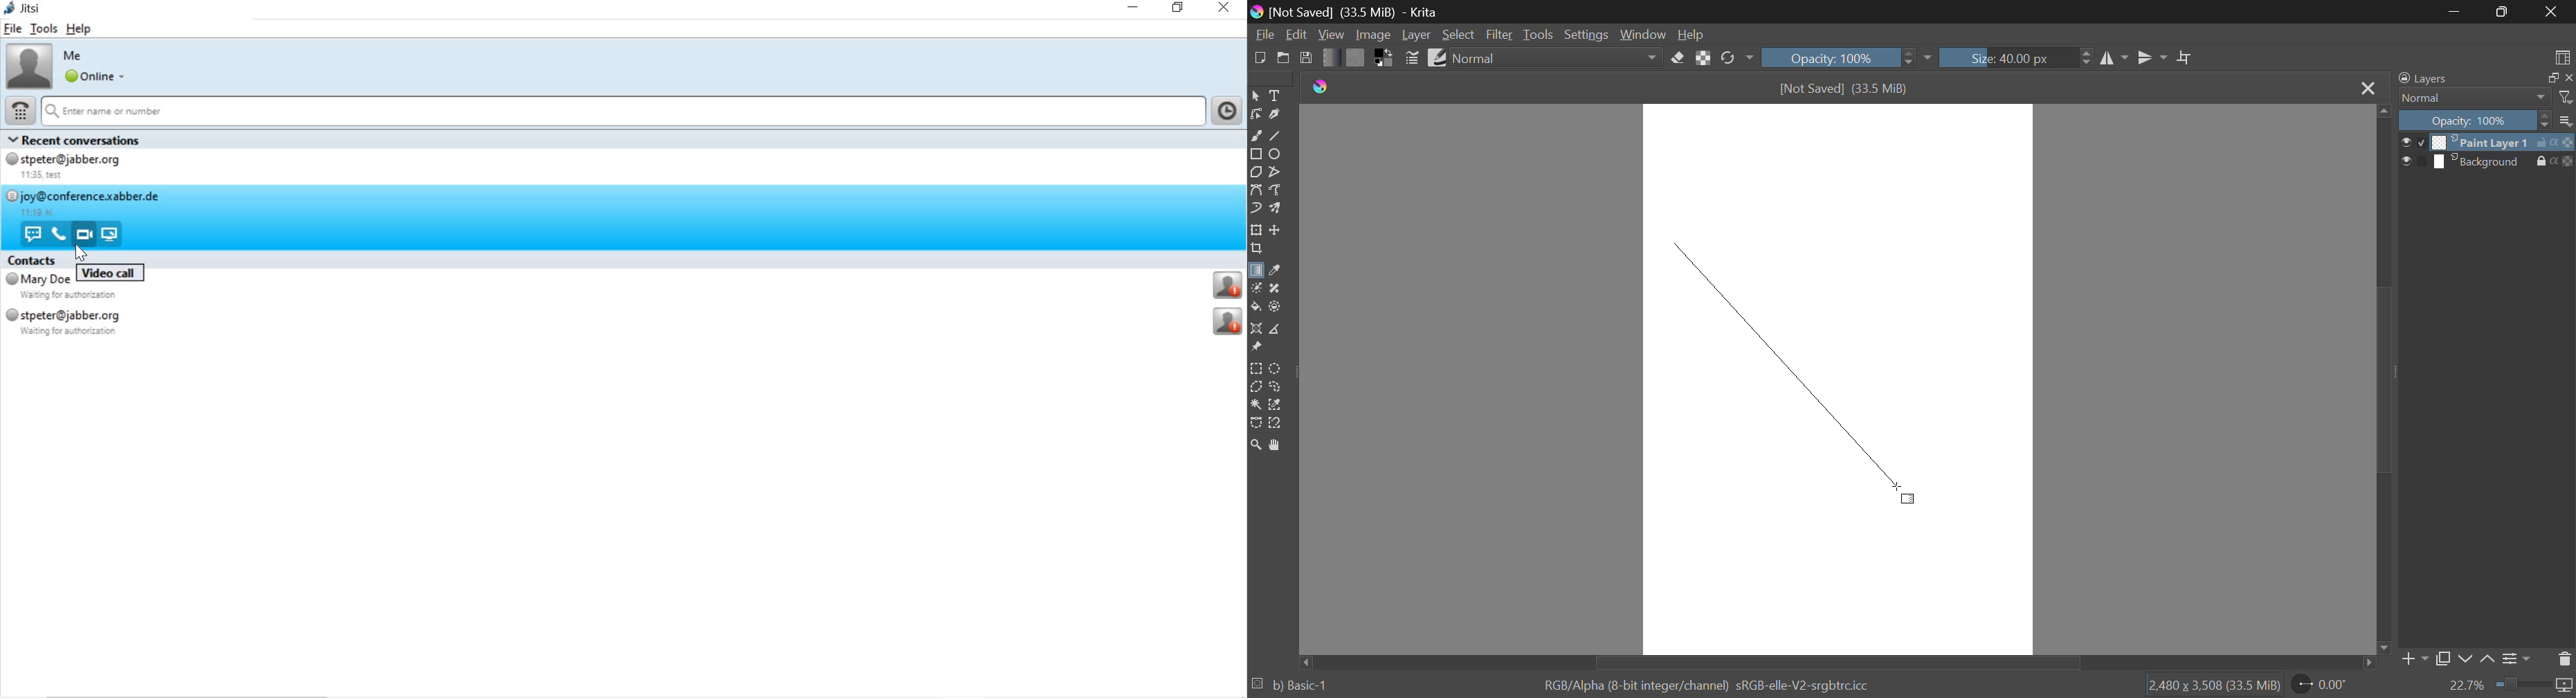 Image resolution: width=2576 pixels, height=700 pixels. I want to click on file, so click(14, 29).